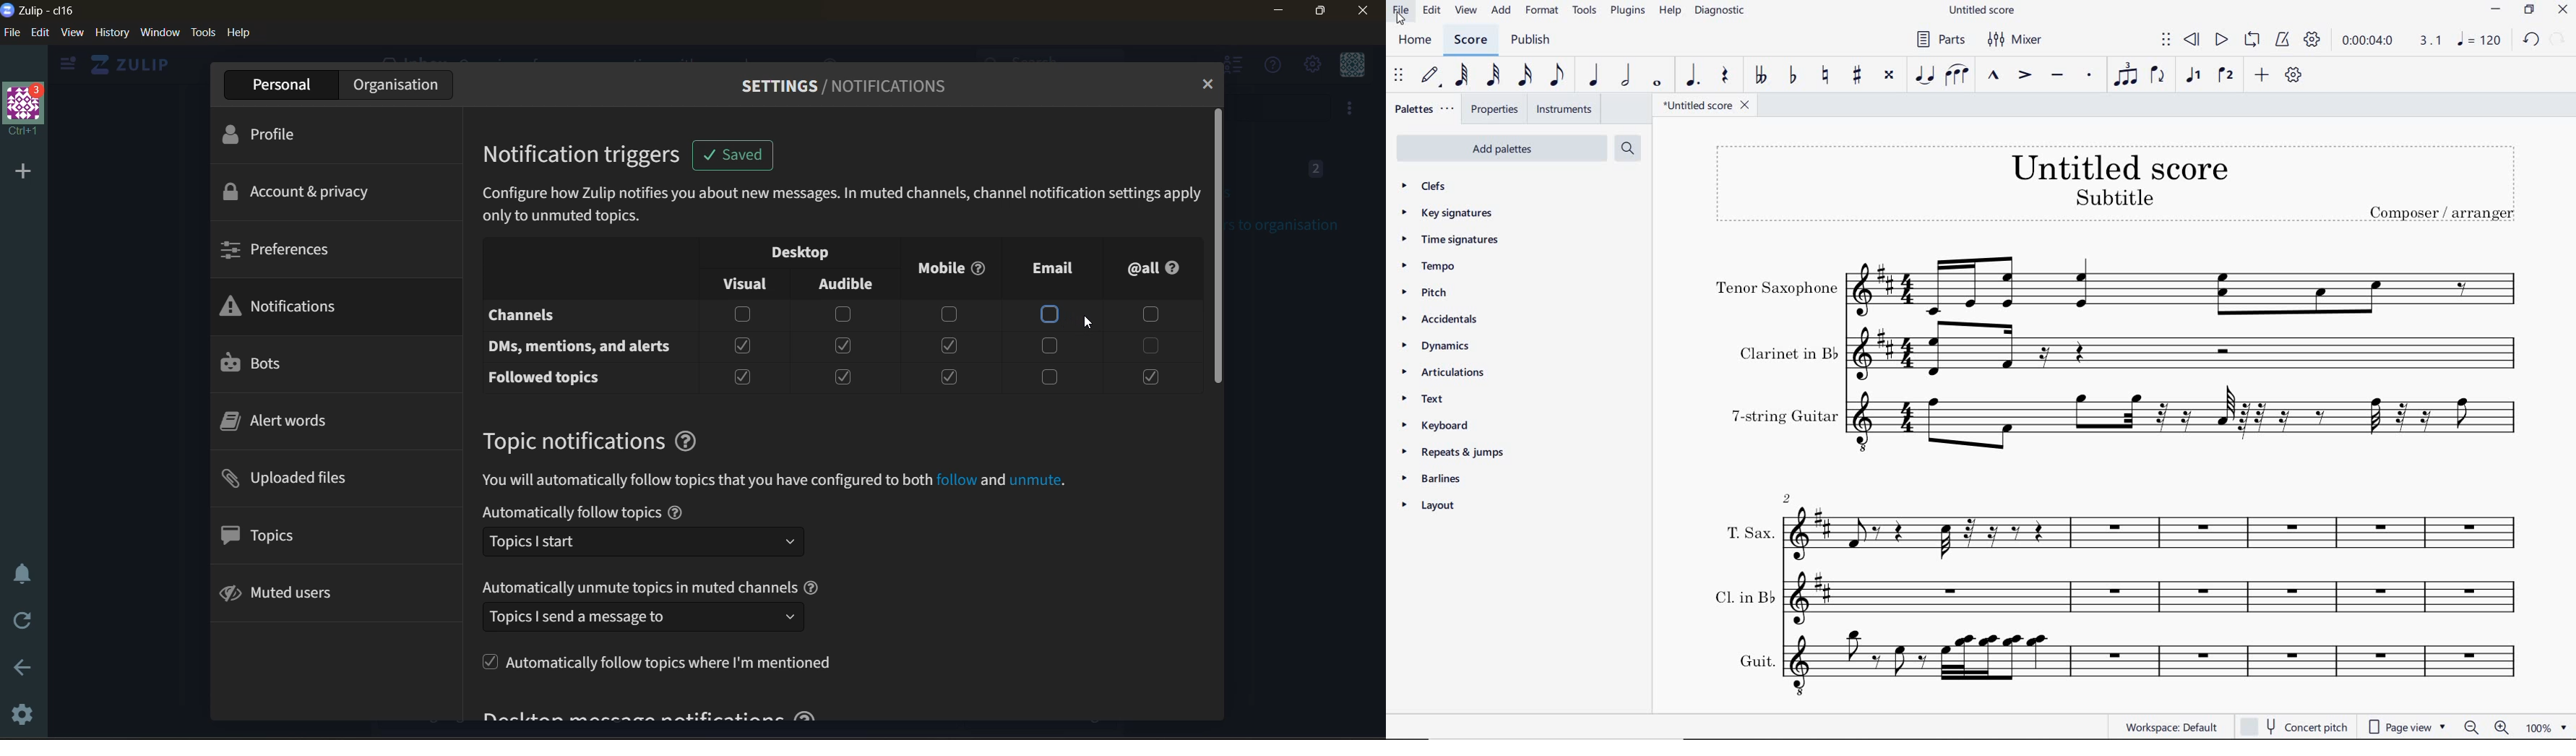 The width and height of the screenshot is (2576, 756). What do you see at coordinates (706, 481) in the screenshot?
I see `text` at bounding box center [706, 481].